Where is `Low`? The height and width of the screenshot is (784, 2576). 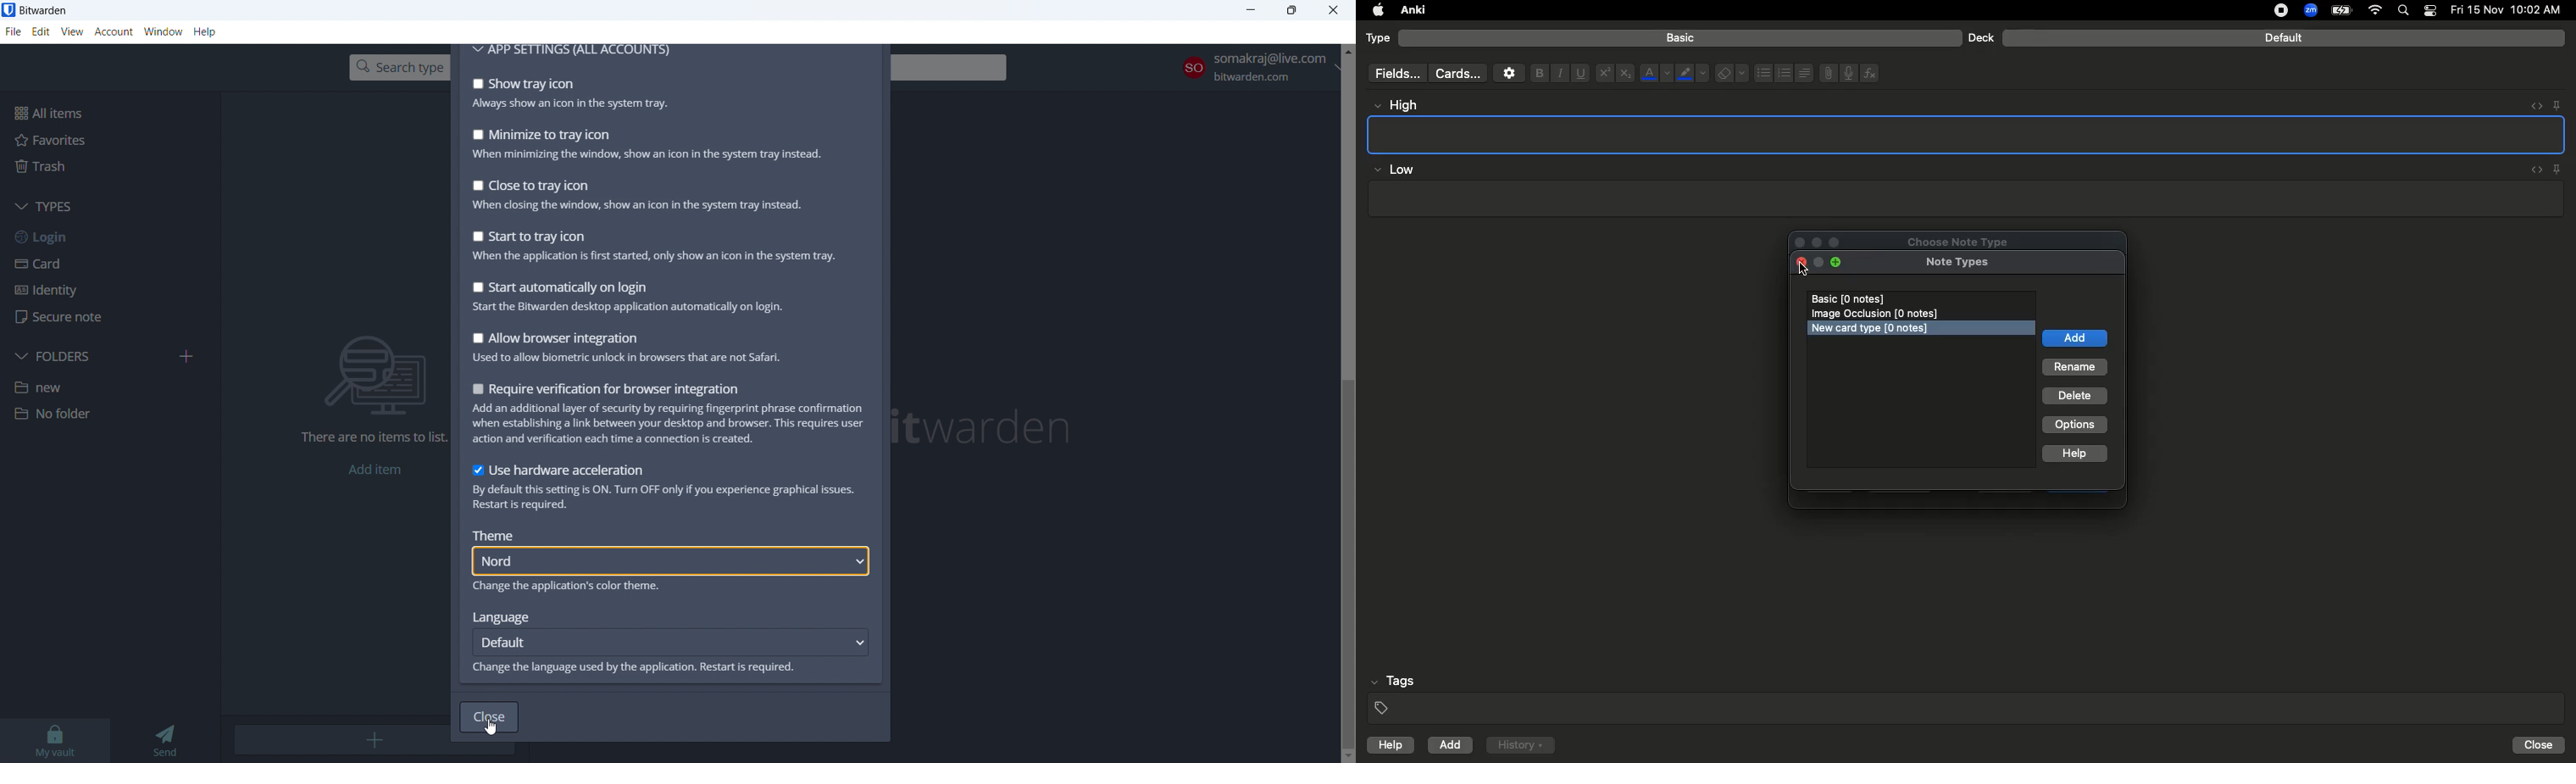
Low is located at coordinates (1395, 170).